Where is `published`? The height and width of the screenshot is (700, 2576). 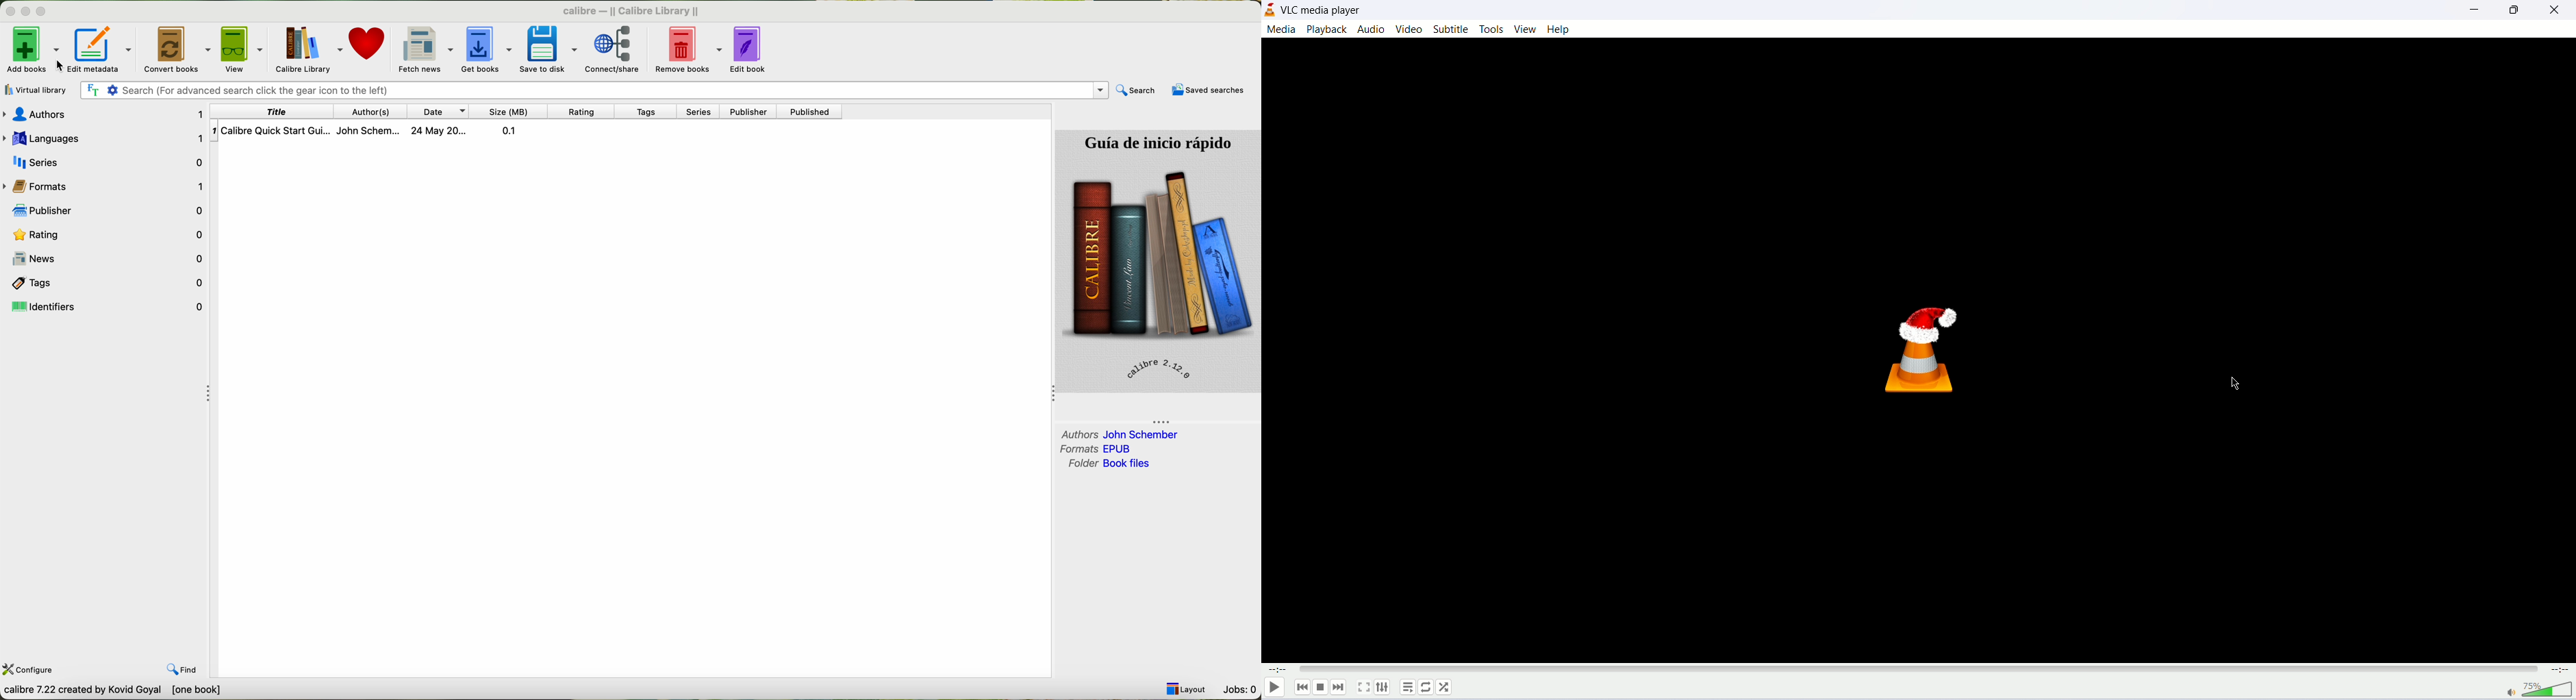
published is located at coordinates (811, 112).